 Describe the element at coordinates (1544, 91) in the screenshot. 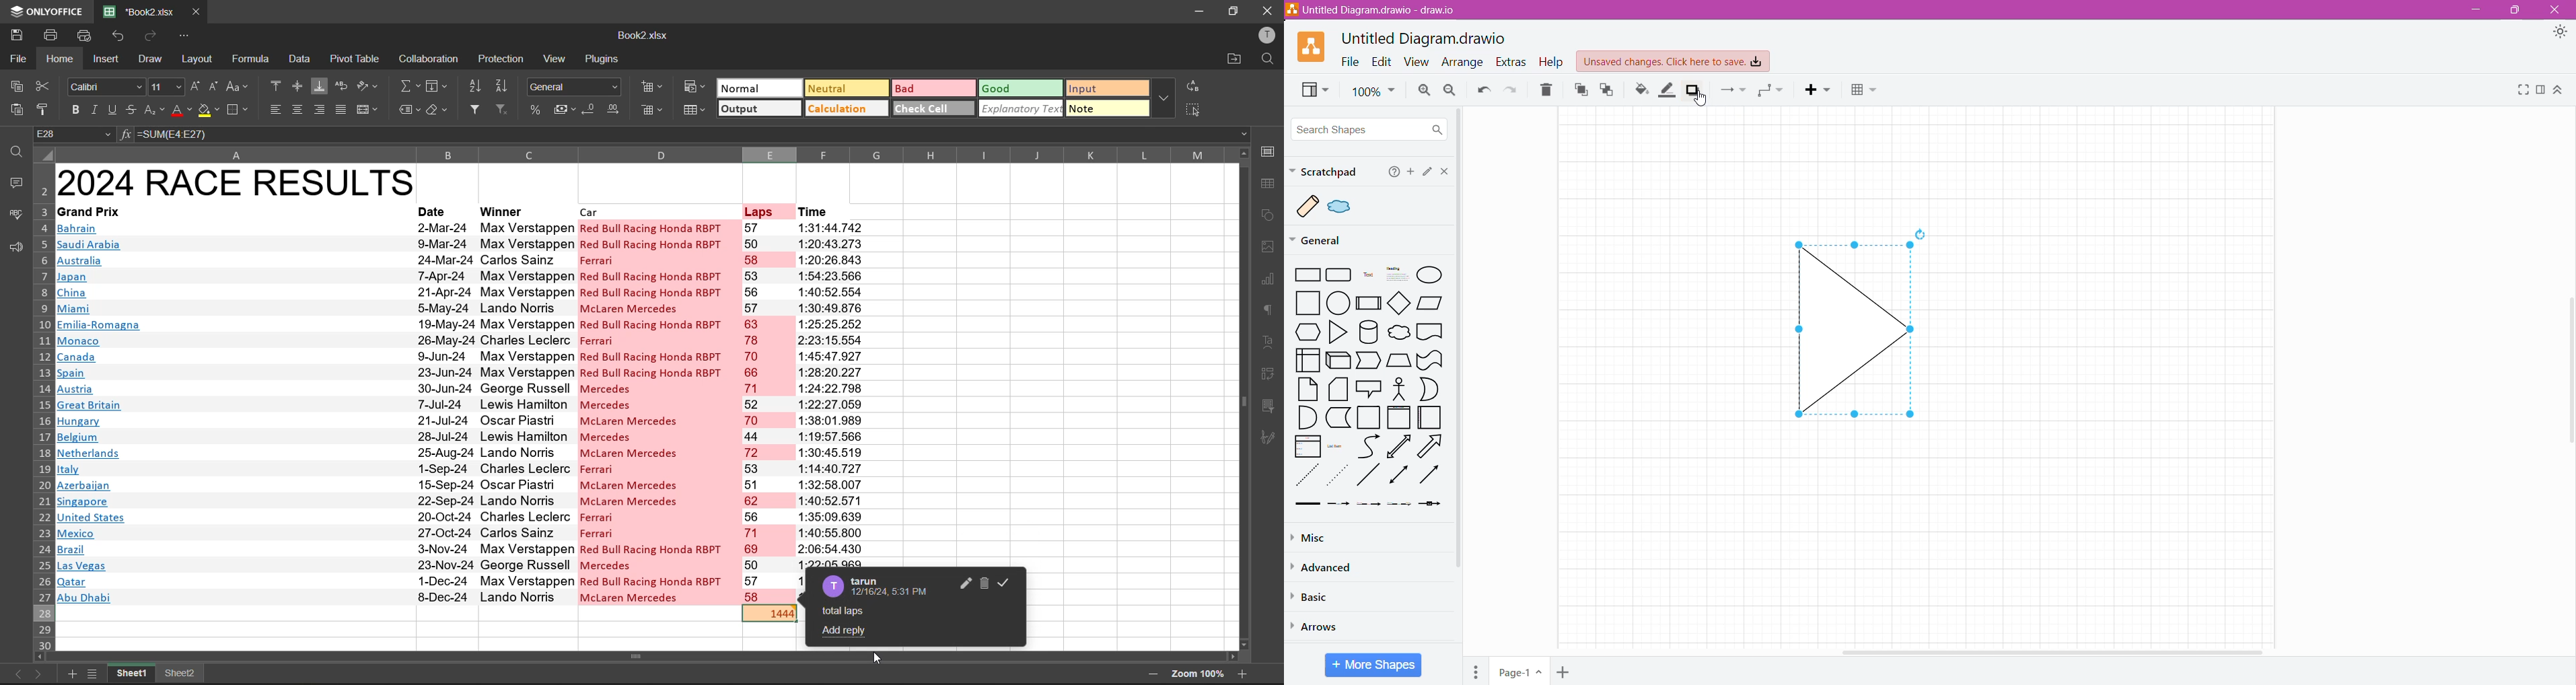

I see `Delete` at that location.